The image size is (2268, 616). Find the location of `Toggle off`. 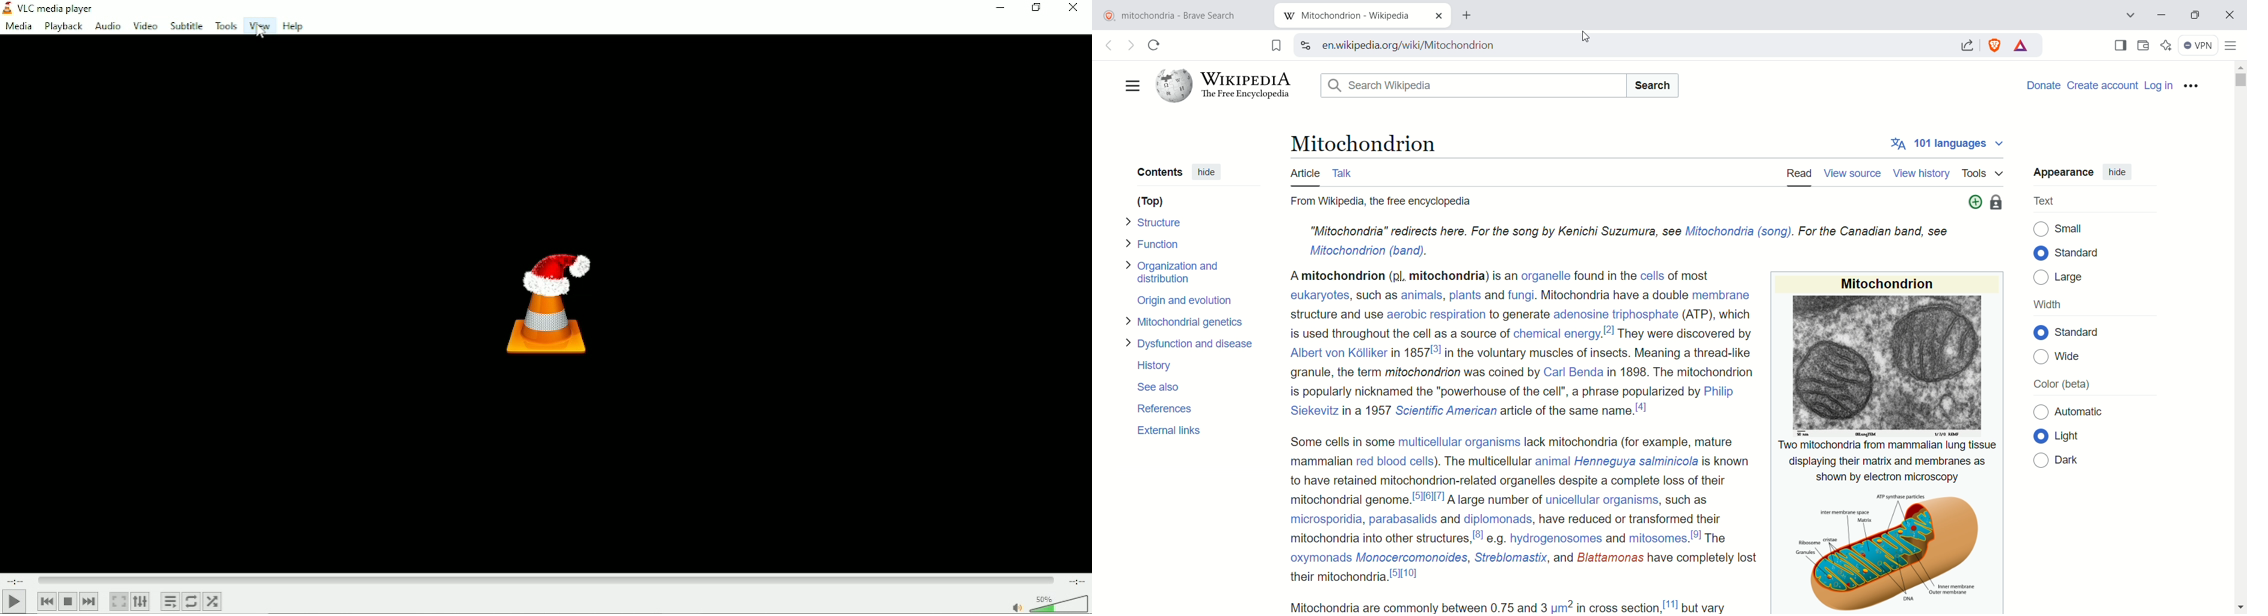

Toggle off is located at coordinates (2040, 358).